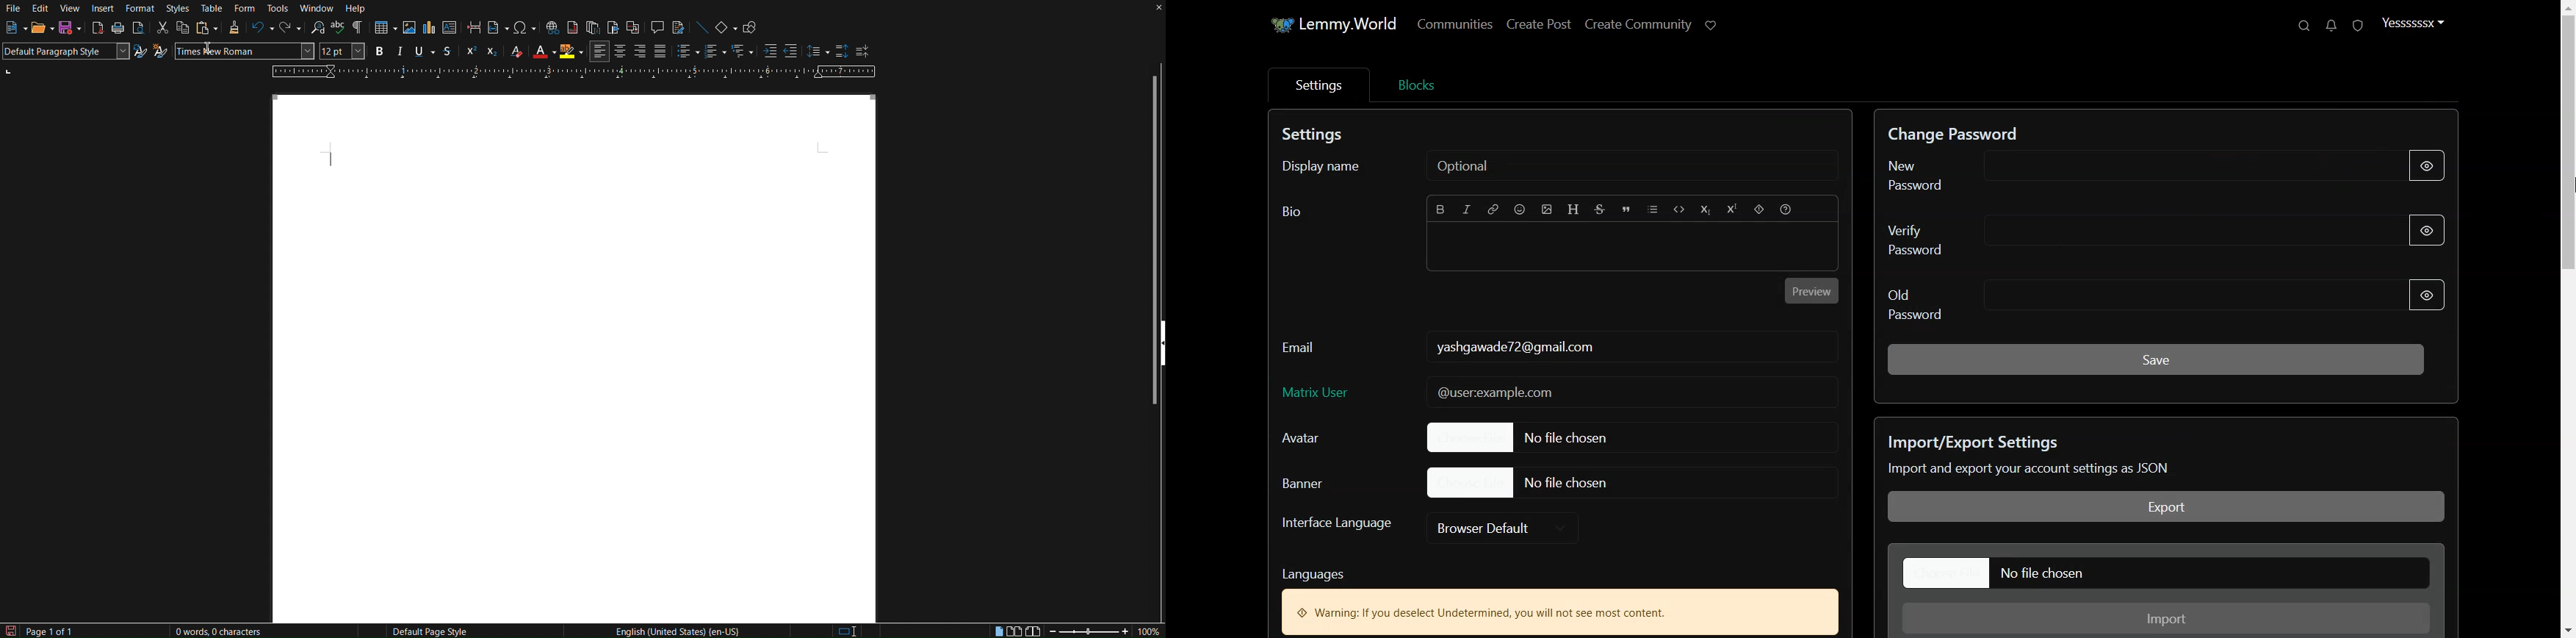 This screenshot has height=644, width=2576. Describe the element at coordinates (592, 29) in the screenshot. I see `Insert Endnote` at that location.